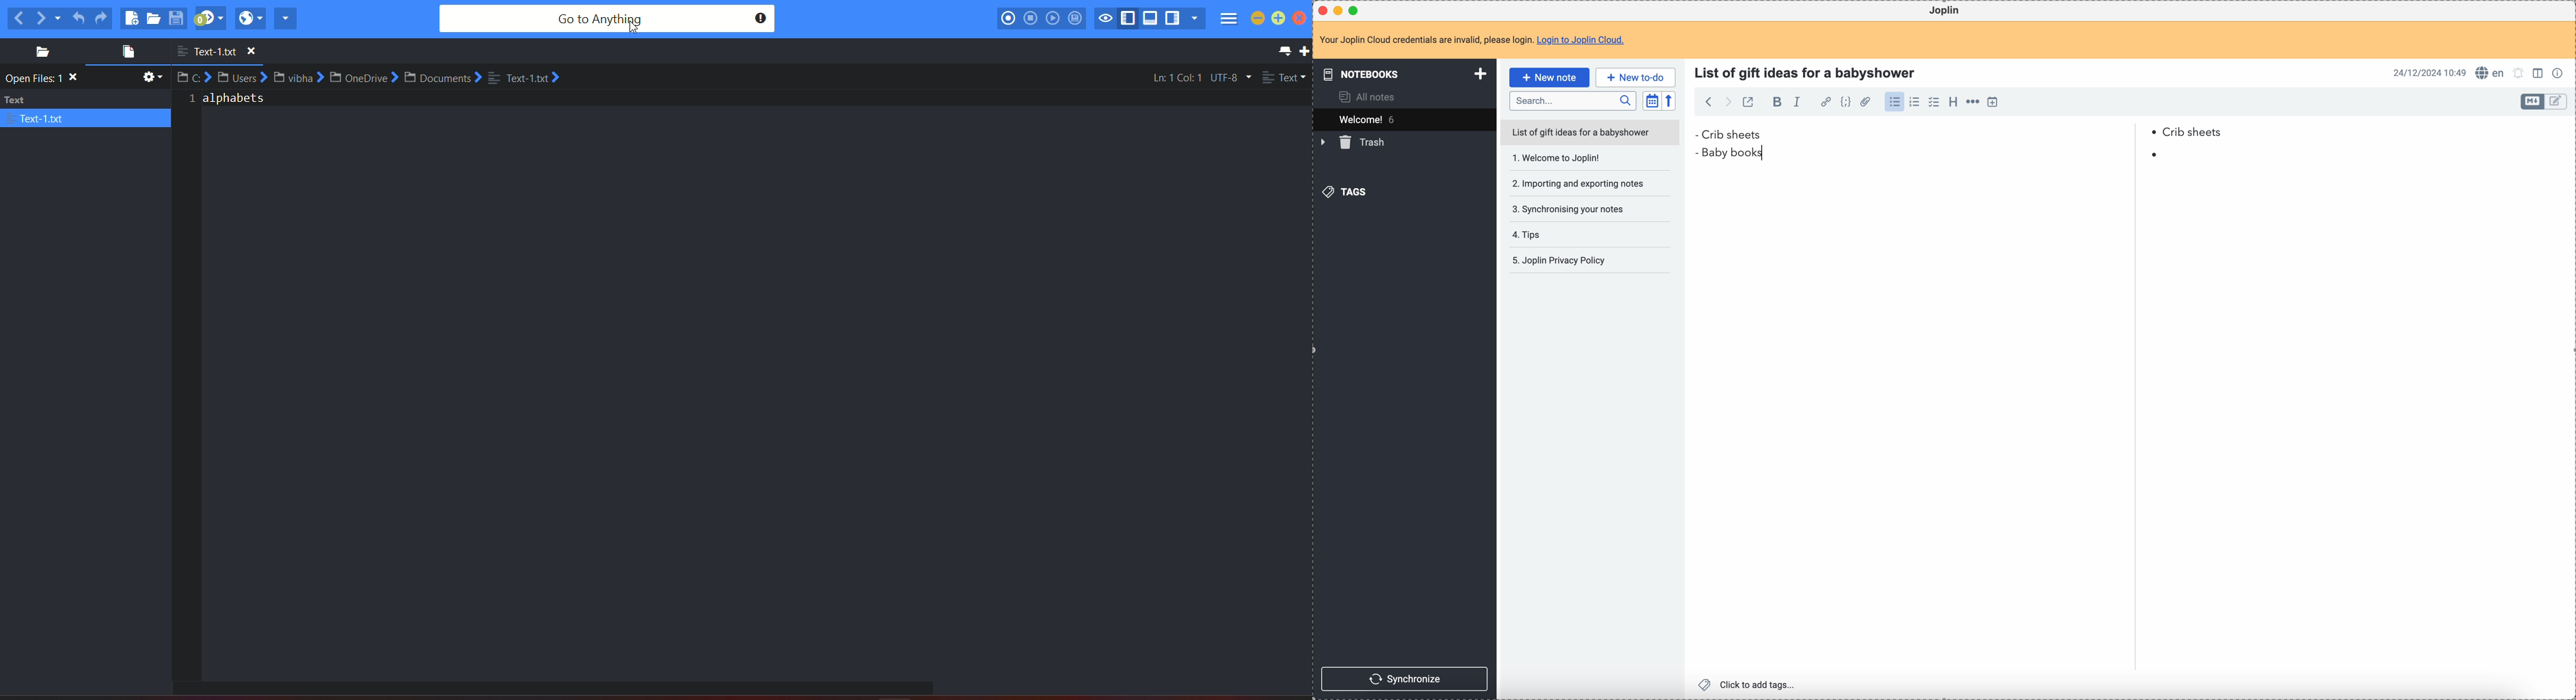 The image size is (2576, 700). What do you see at coordinates (1729, 102) in the screenshot?
I see `foward` at bounding box center [1729, 102].